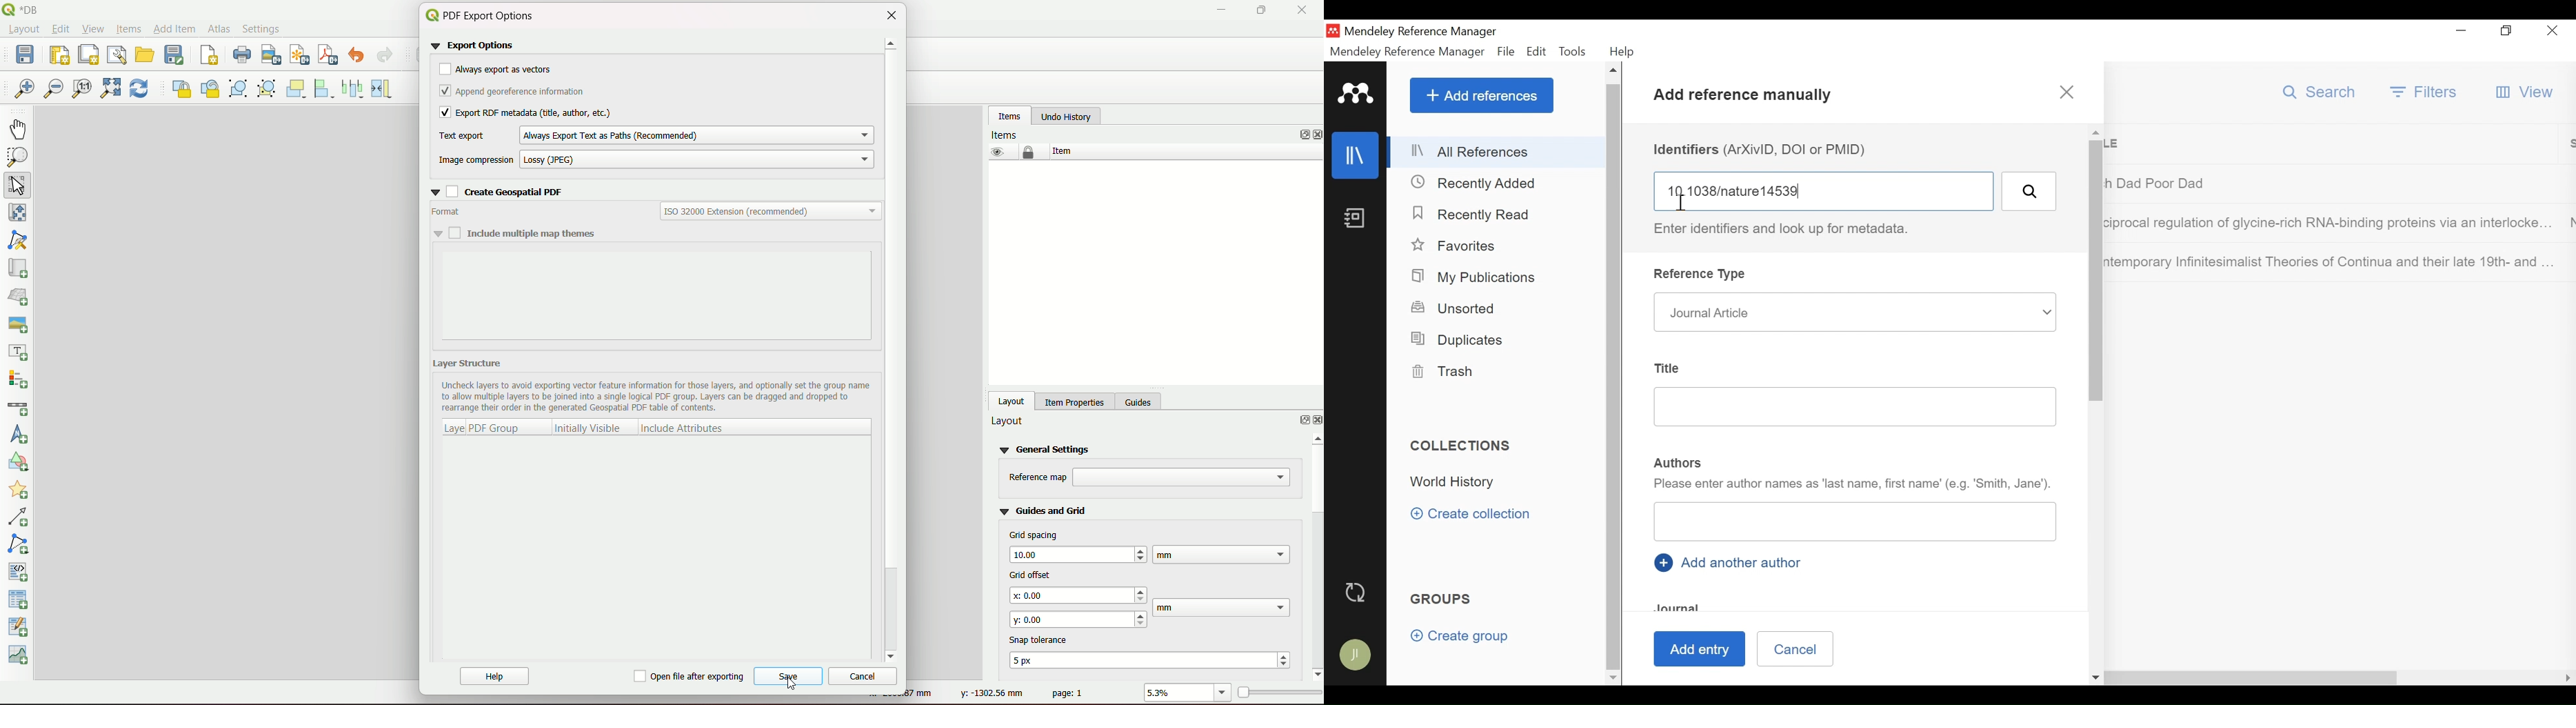  I want to click on search, so click(2029, 191).